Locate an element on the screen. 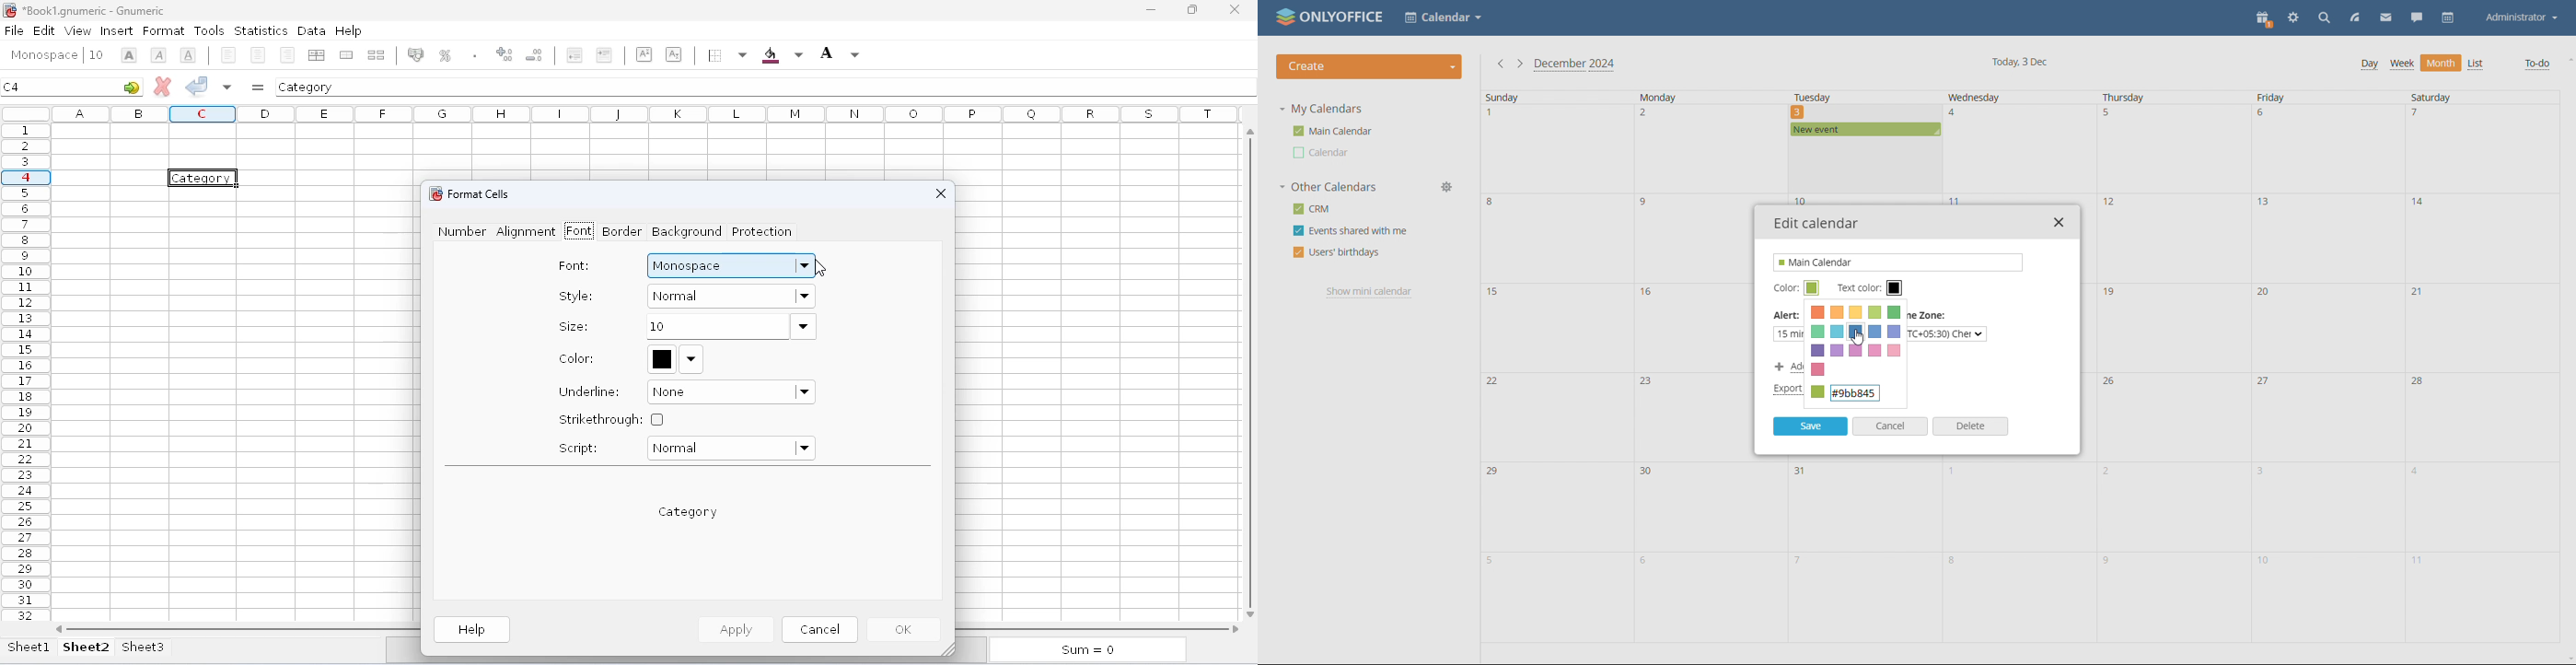  date is located at coordinates (2327, 149).